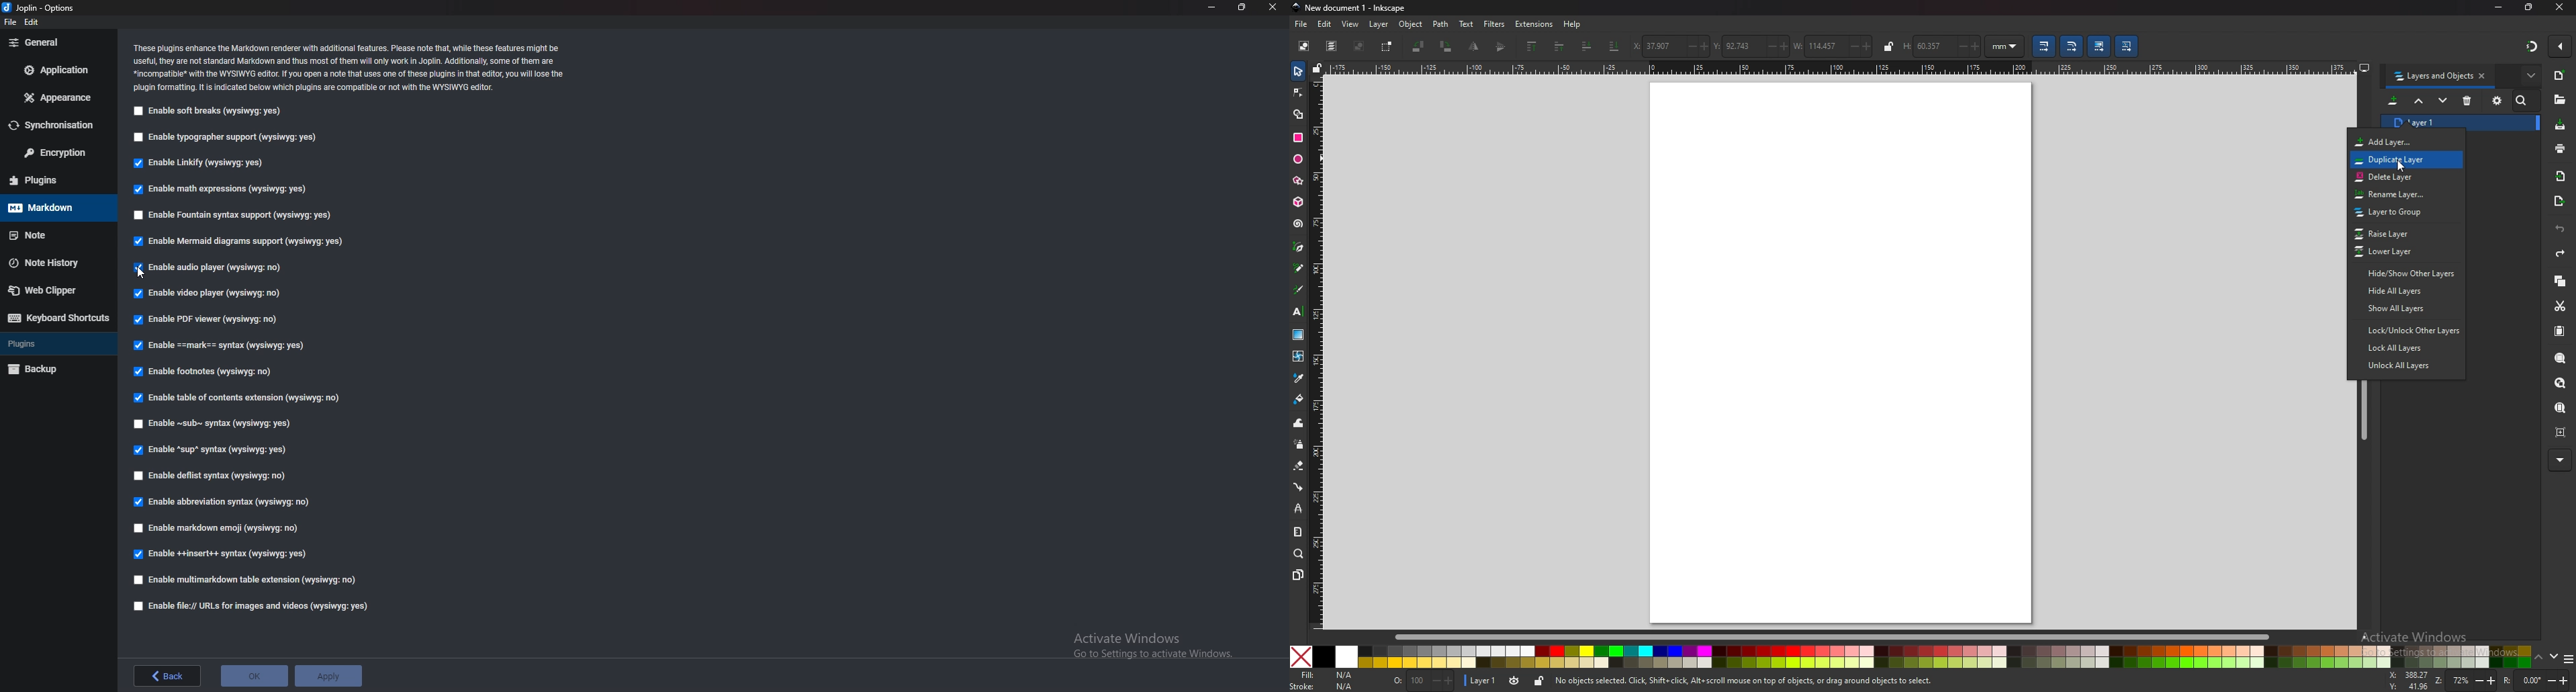 Image resolution: width=2576 pixels, height=700 pixels. Describe the element at coordinates (2560, 280) in the screenshot. I see `copy` at that location.